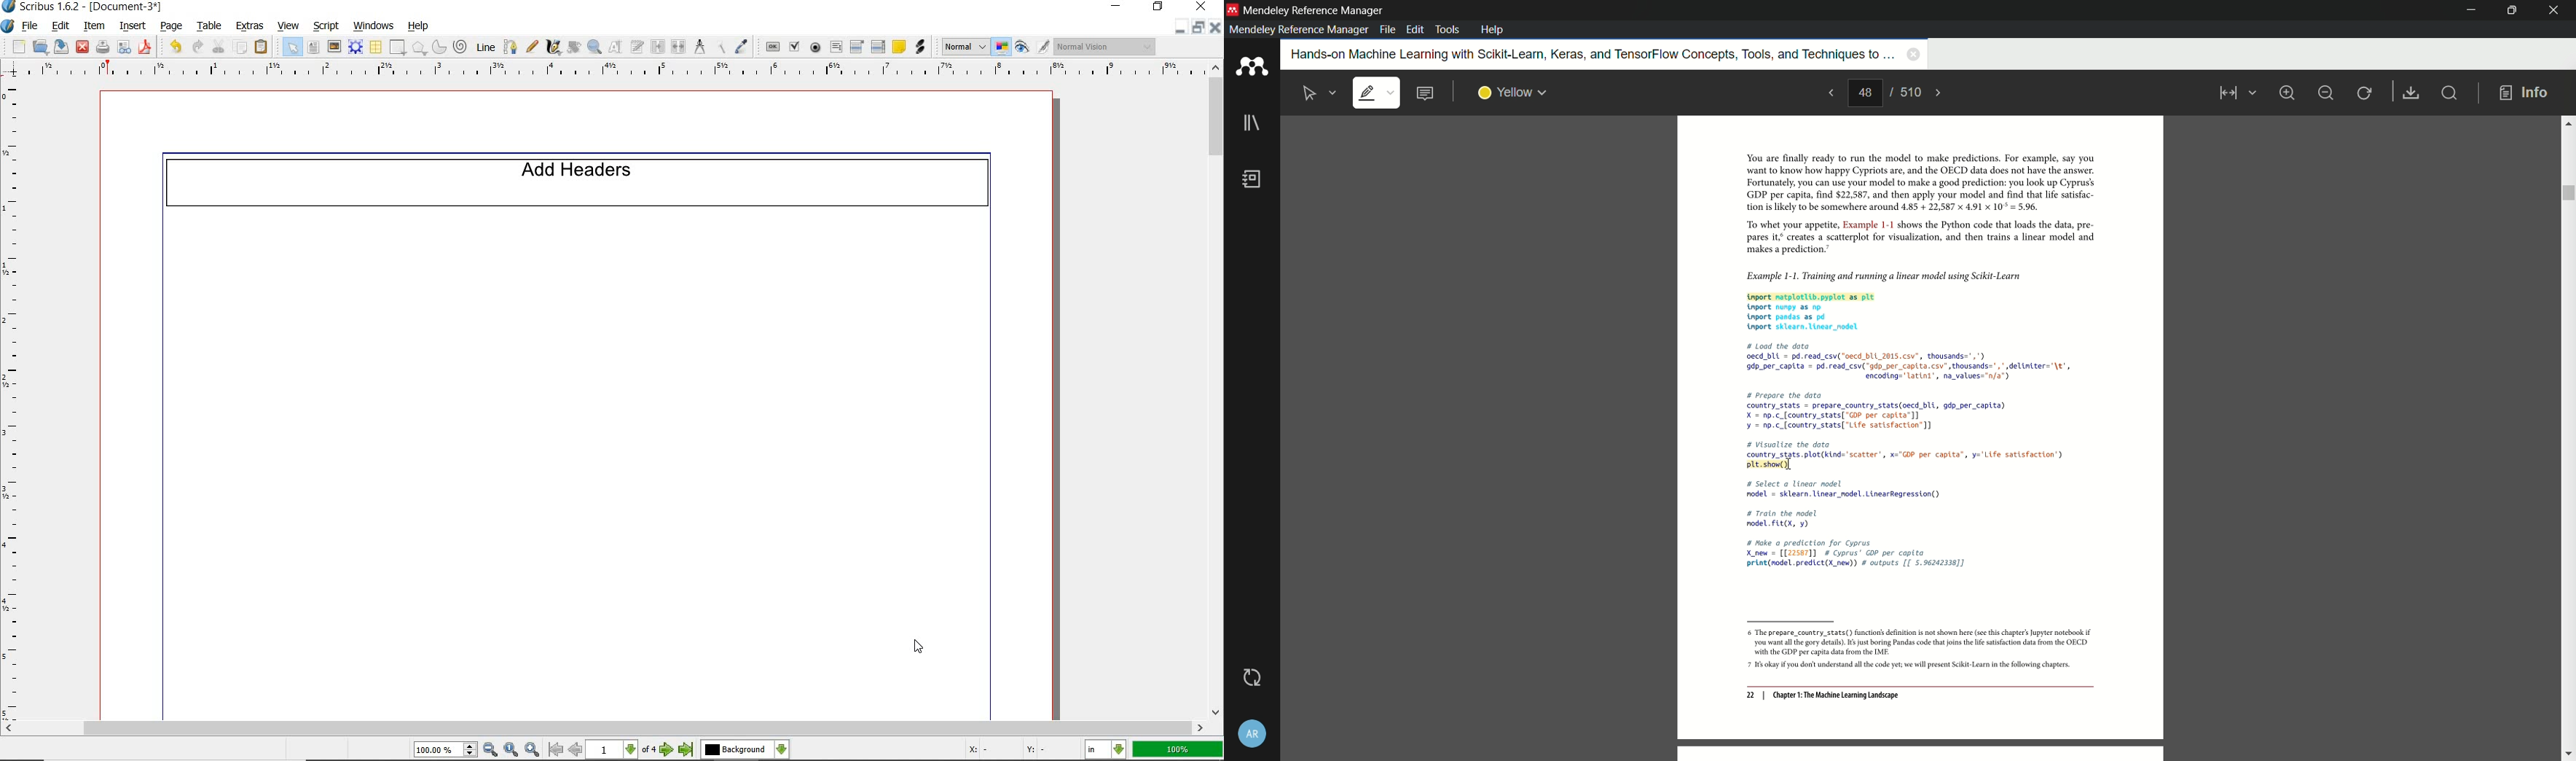 This screenshot has width=2576, height=784. Describe the element at coordinates (1789, 465) in the screenshot. I see `cursor` at that location.